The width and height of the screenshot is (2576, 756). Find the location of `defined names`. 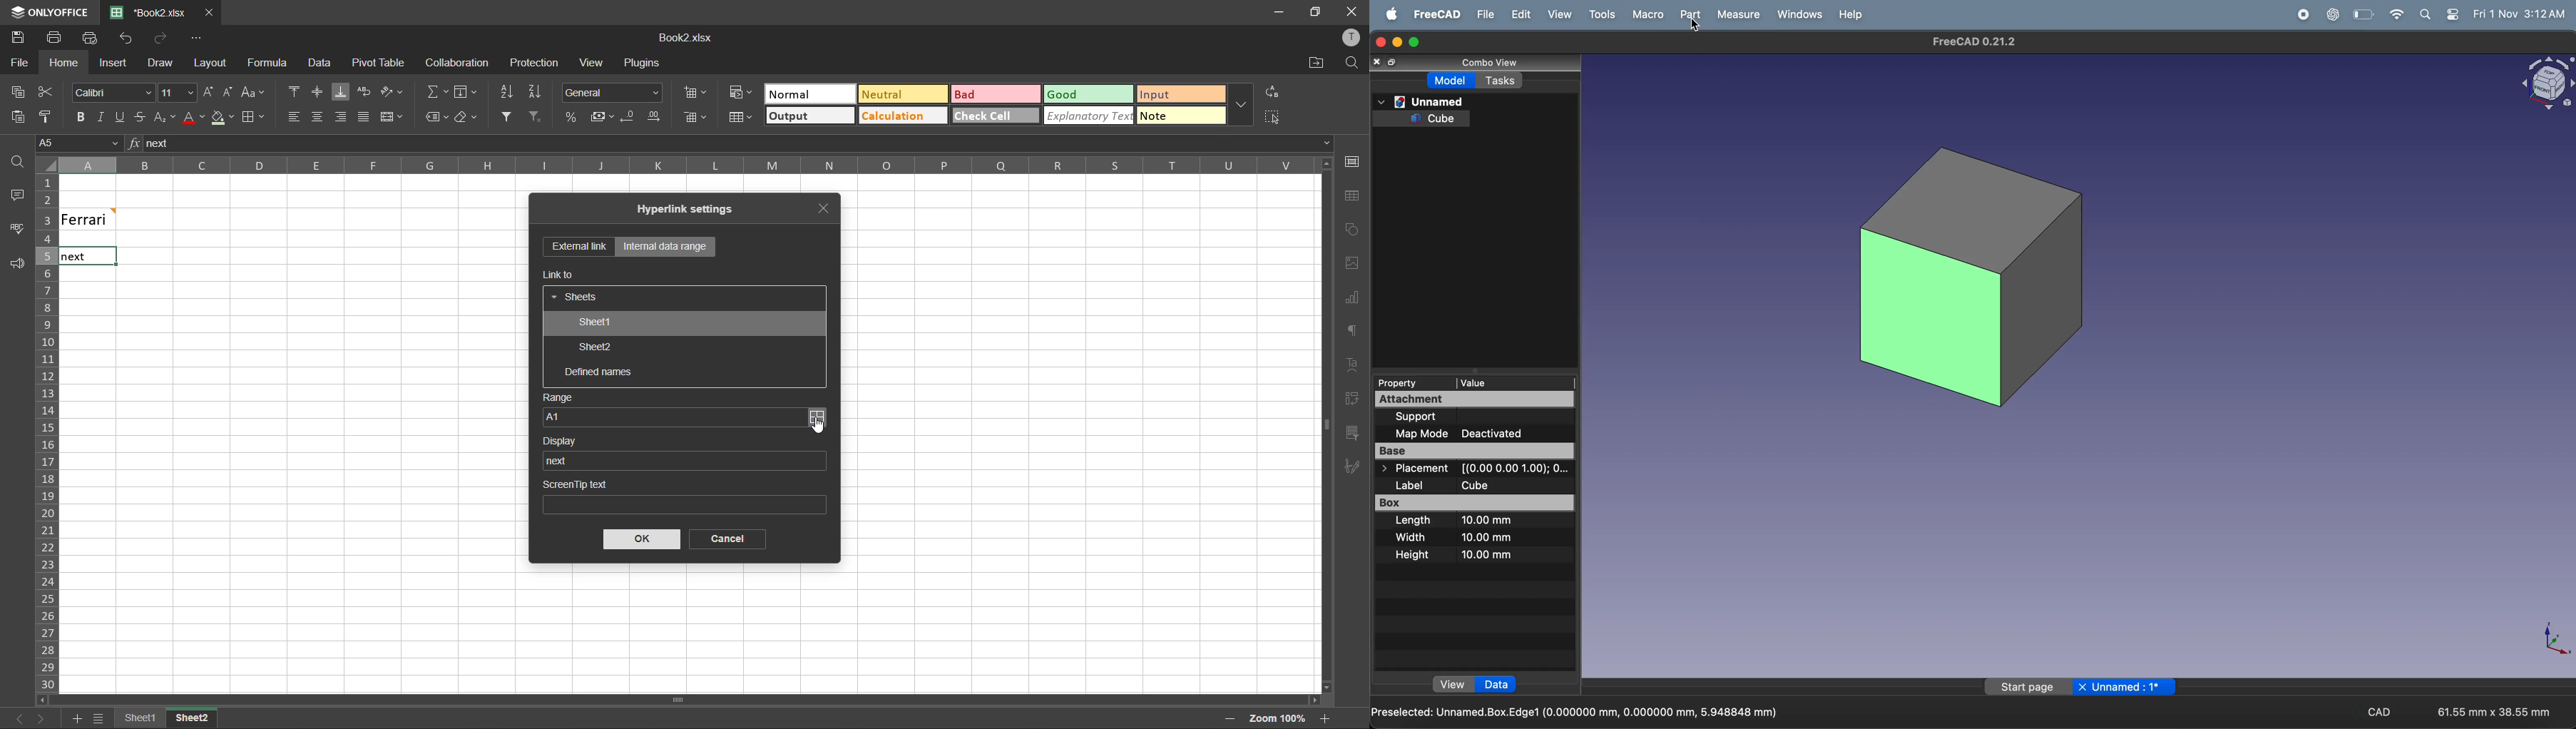

defined names is located at coordinates (599, 373).